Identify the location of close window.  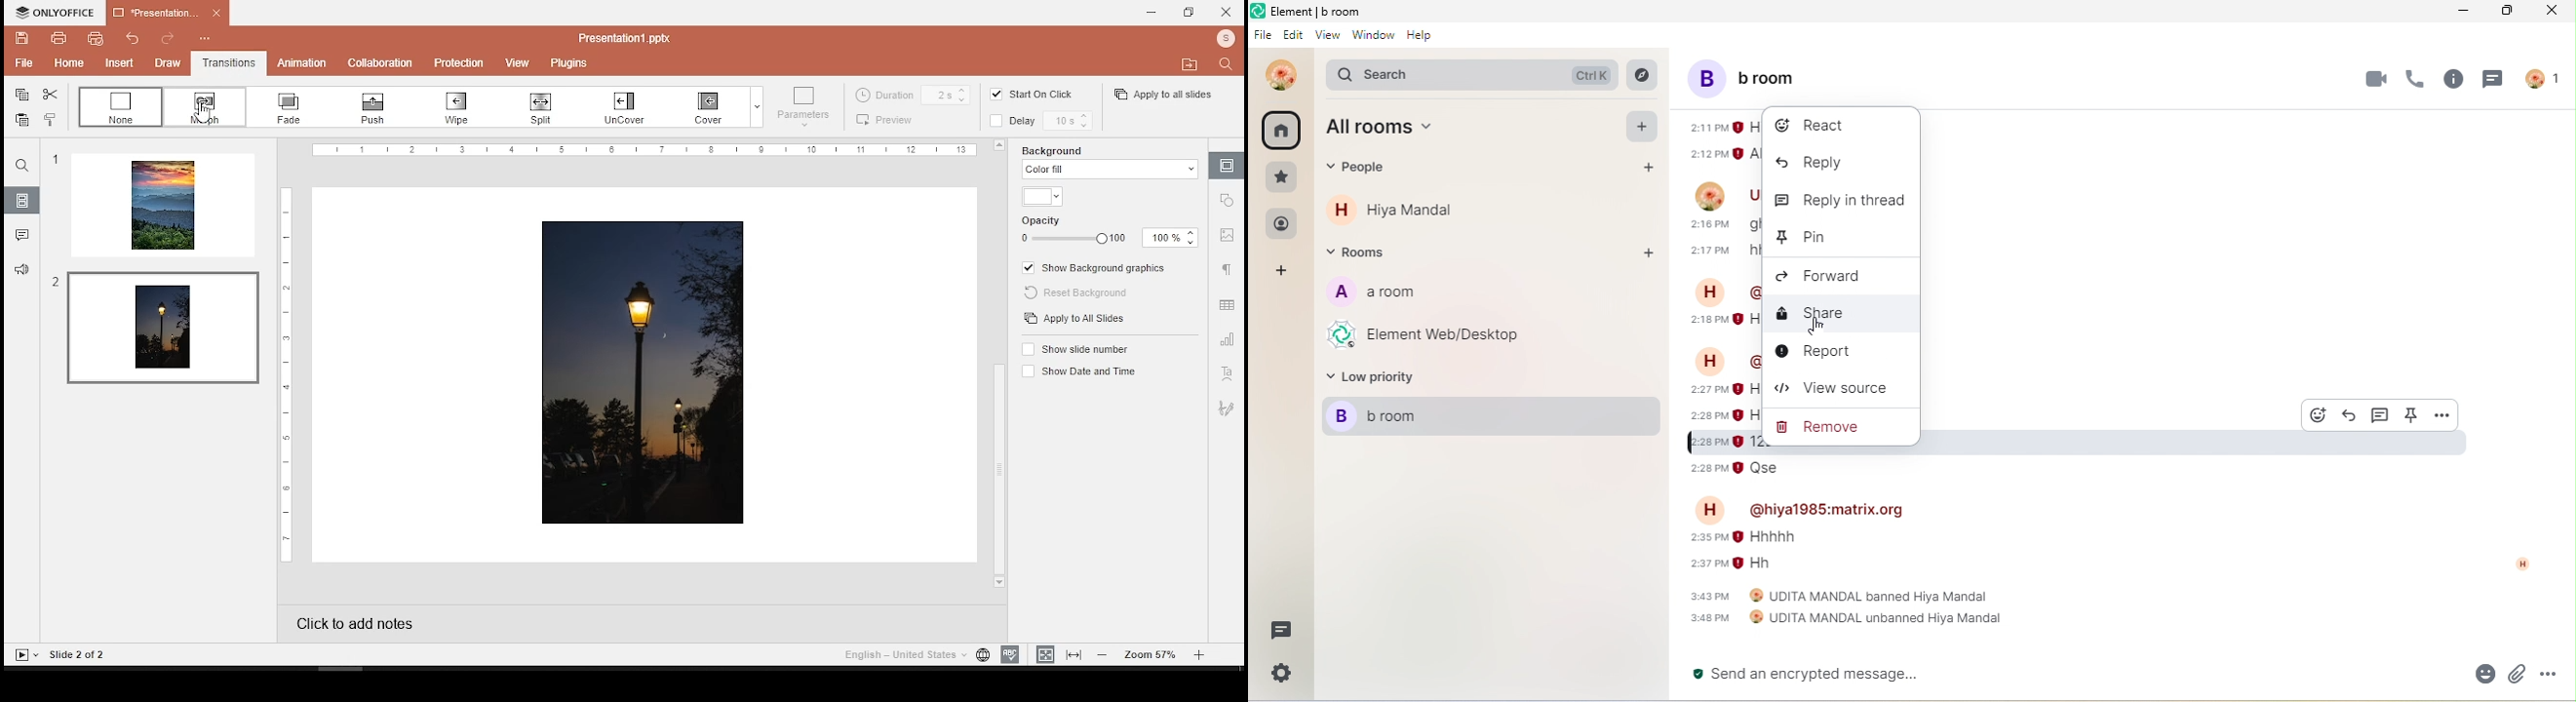
(1229, 13).